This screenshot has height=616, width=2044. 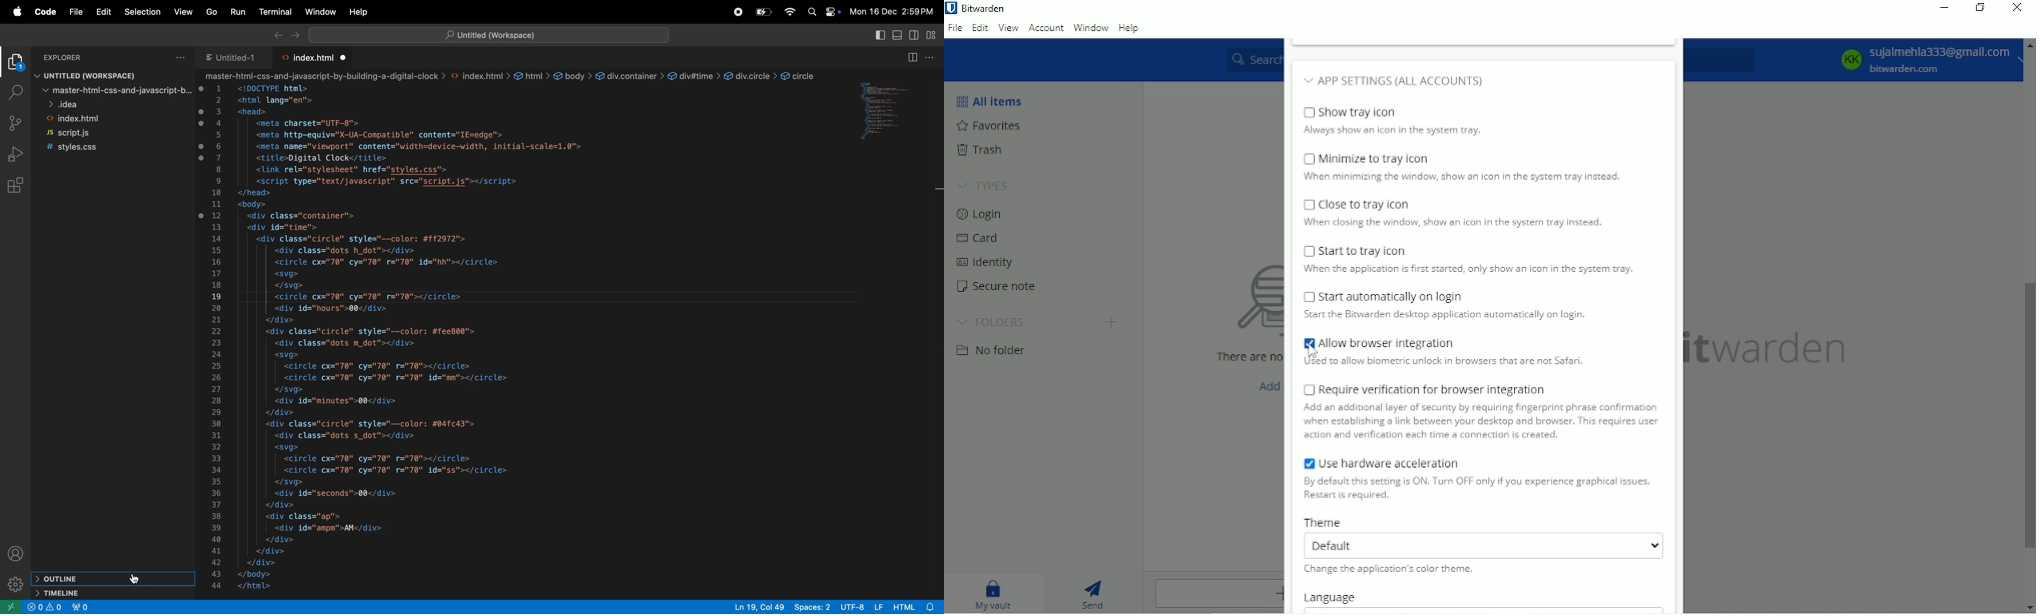 What do you see at coordinates (1377, 342) in the screenshot?
I see `Allow browser integration` at bounding box center [1377, 342].